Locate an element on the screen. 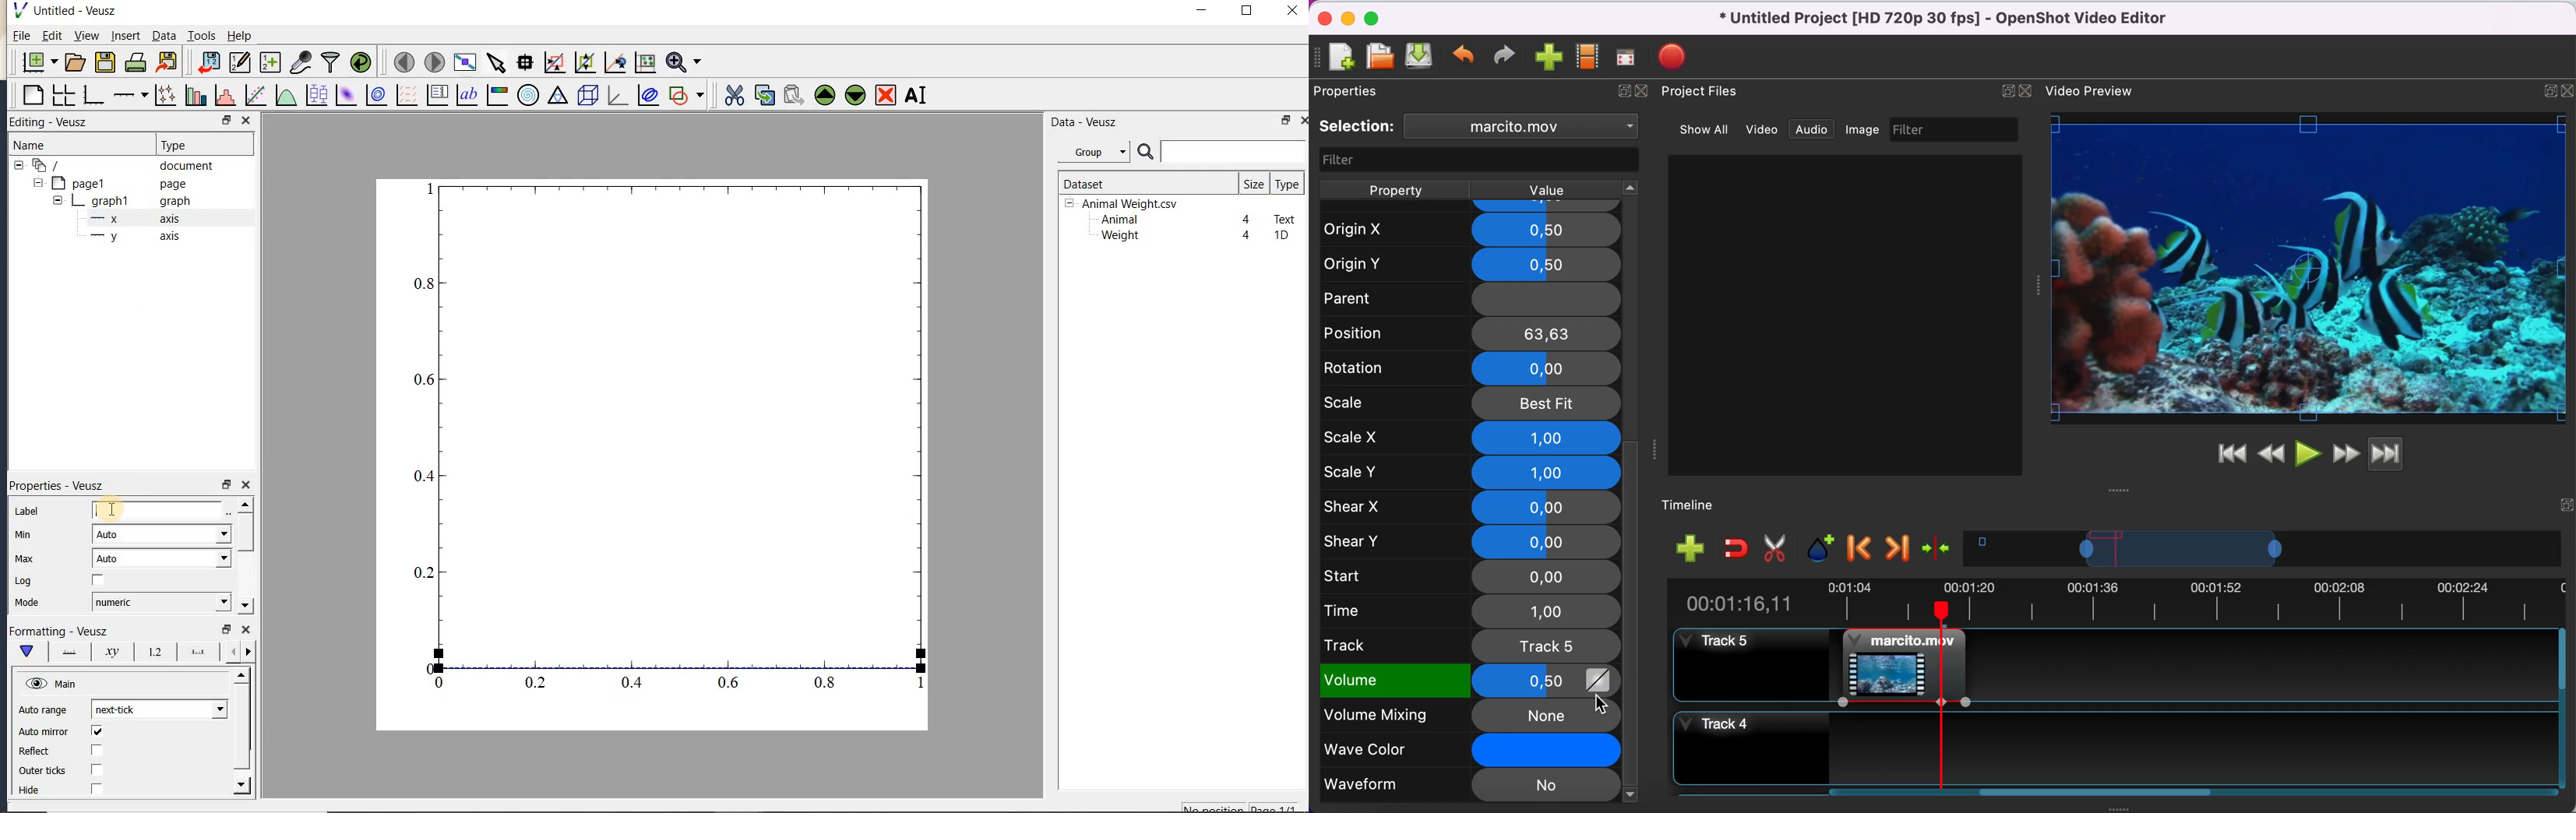 This screenshot has width=2576, height=840. check/uncheck is located at coordinates (96, 751).